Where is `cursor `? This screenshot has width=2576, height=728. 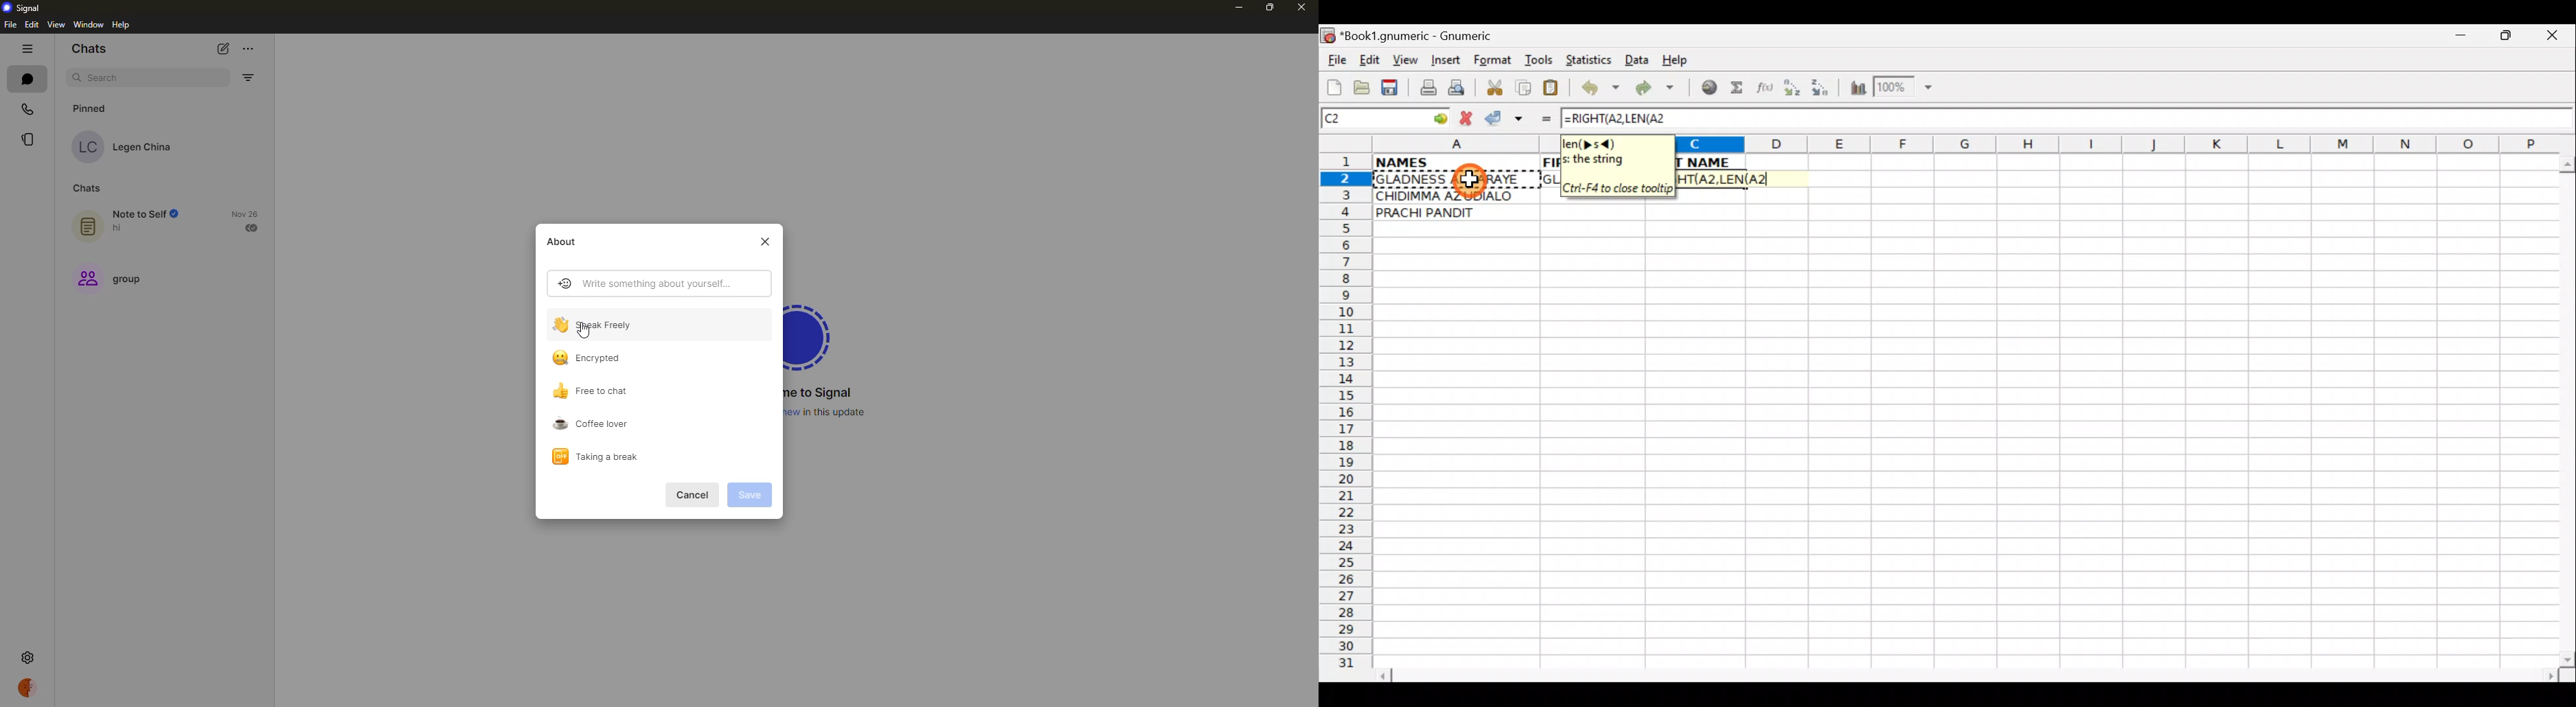 cursor  is located at coordinates (589, 330).